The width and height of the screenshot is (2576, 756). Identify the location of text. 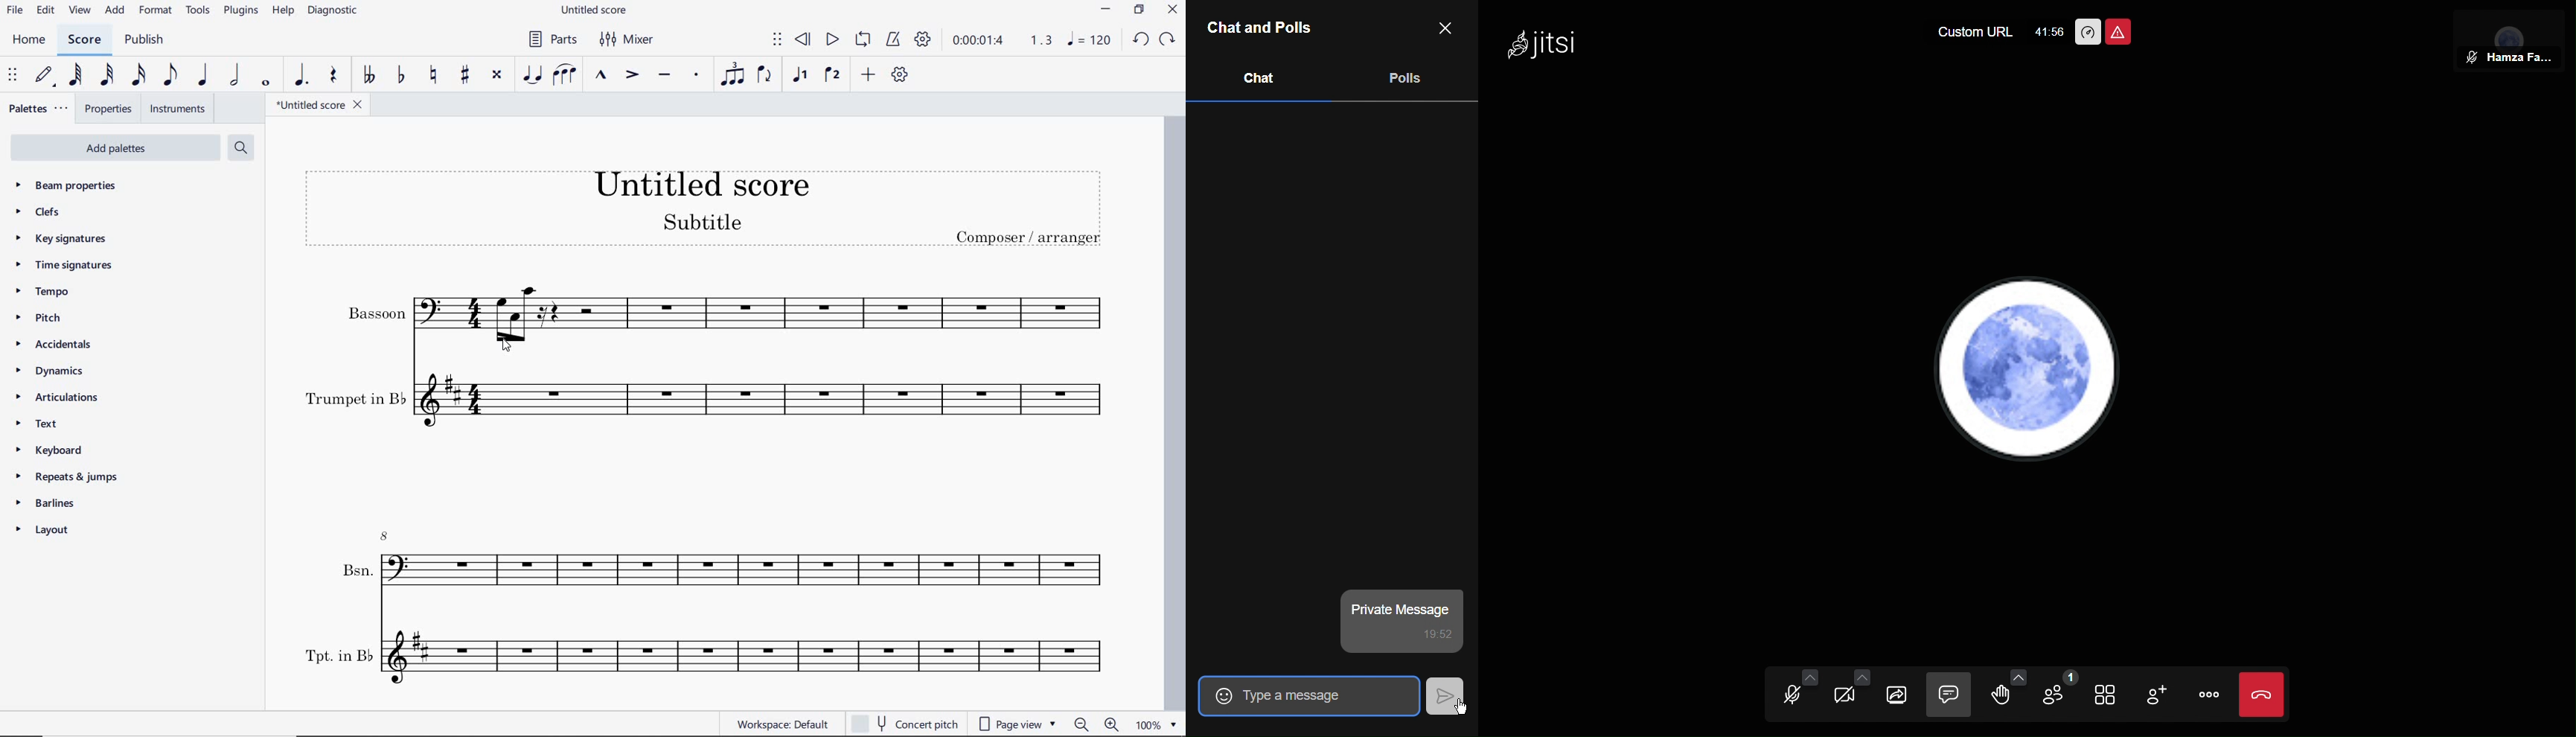
(39, 424).